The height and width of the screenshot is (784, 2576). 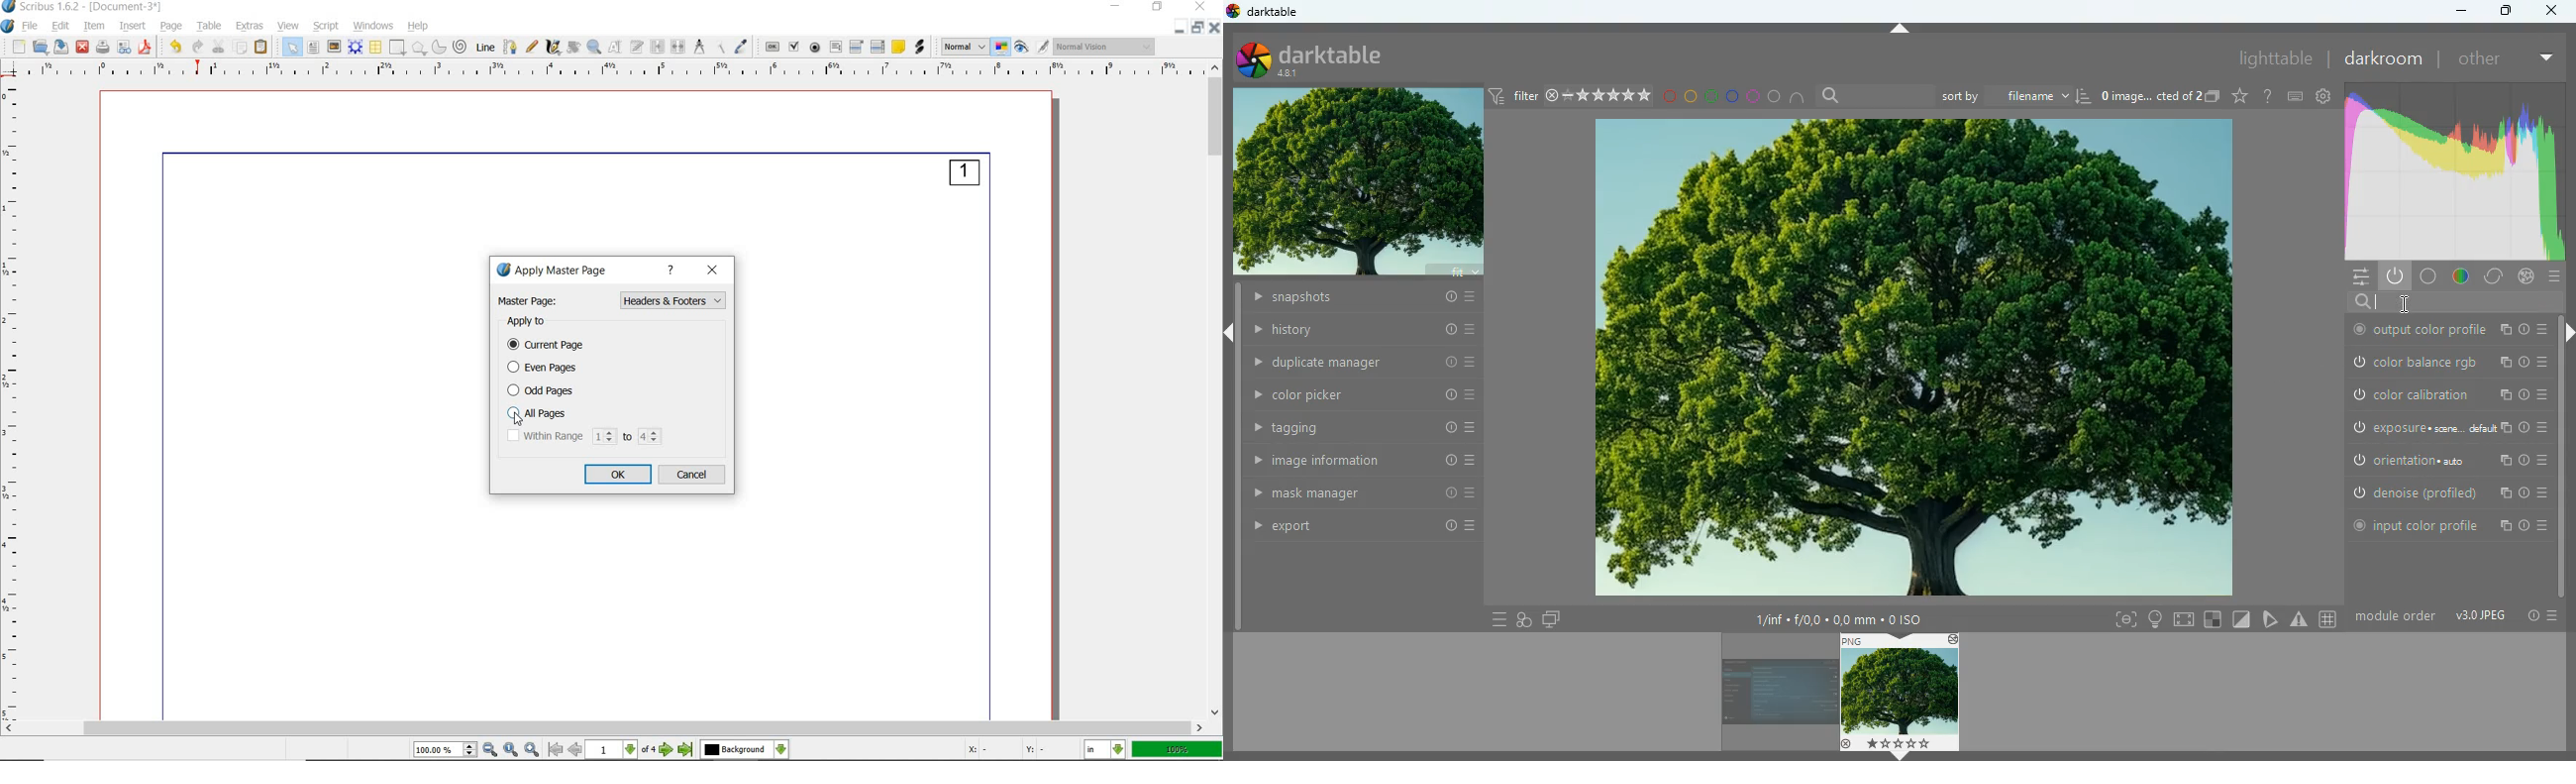 What do you see at coordinates (40, 46) in the screenshot?
I see `open` at bounding box center [40, 46].